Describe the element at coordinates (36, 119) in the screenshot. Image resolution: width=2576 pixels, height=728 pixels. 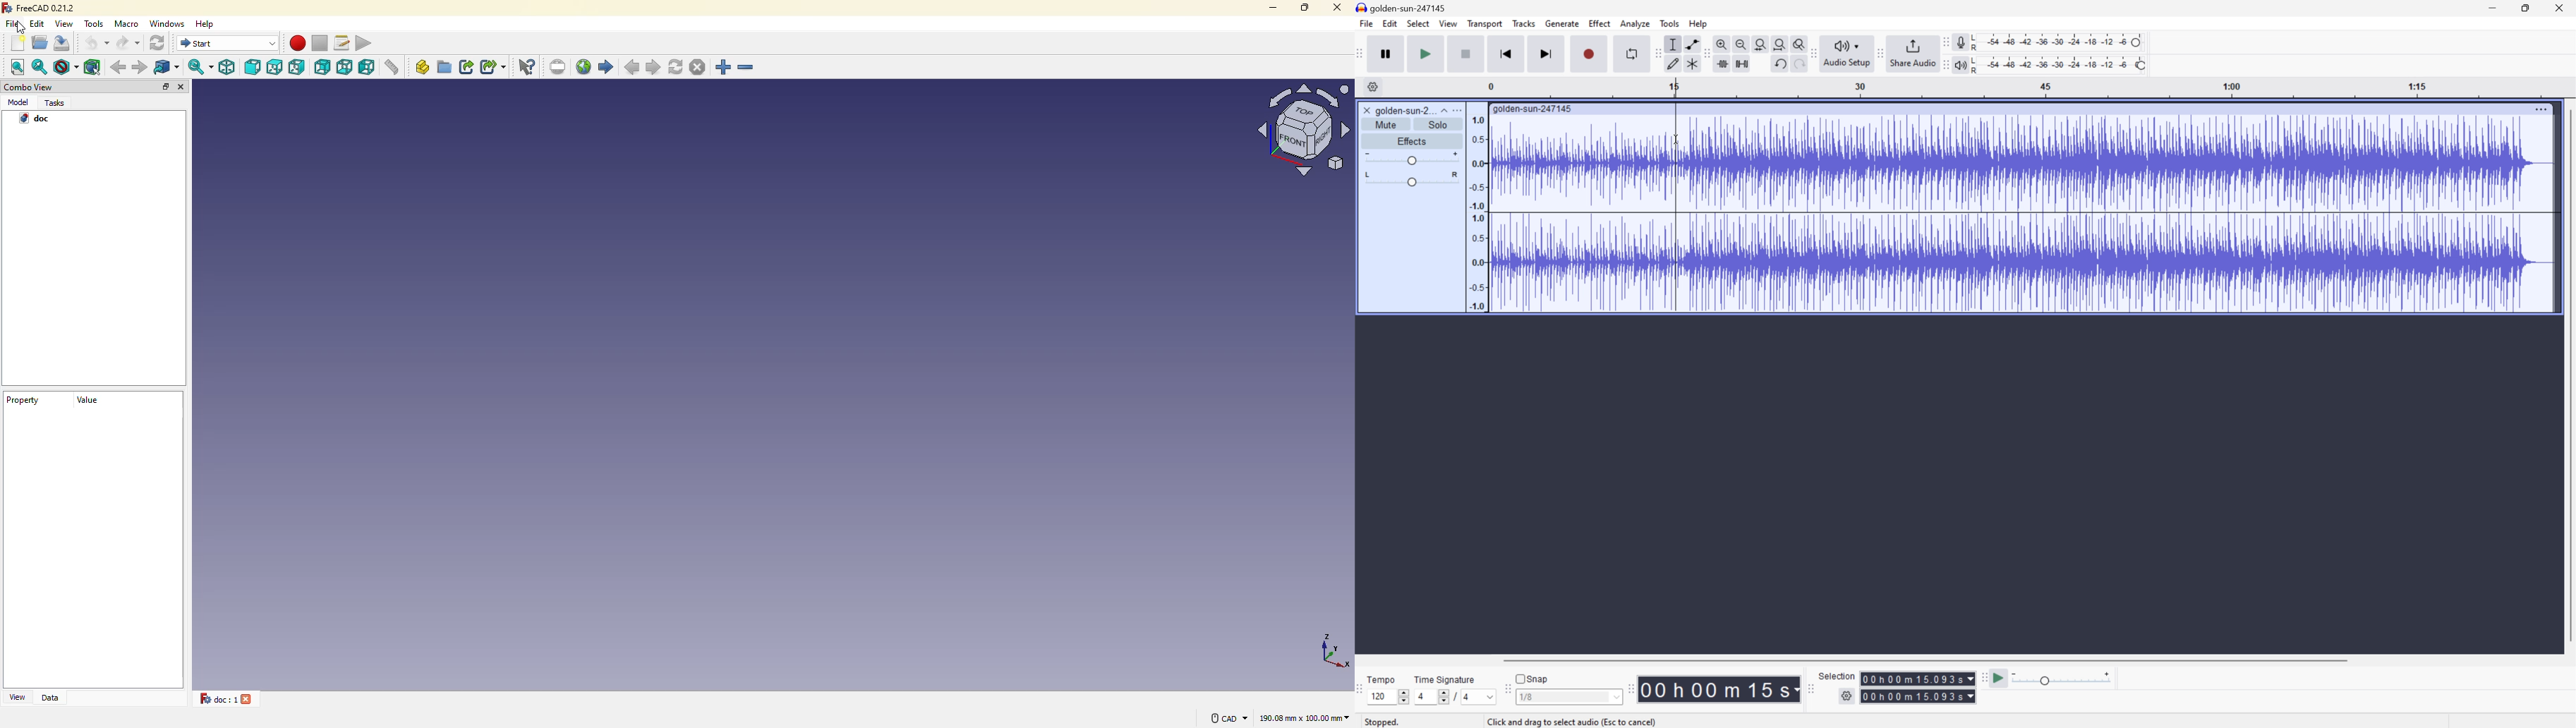
I see `doc` at that location.